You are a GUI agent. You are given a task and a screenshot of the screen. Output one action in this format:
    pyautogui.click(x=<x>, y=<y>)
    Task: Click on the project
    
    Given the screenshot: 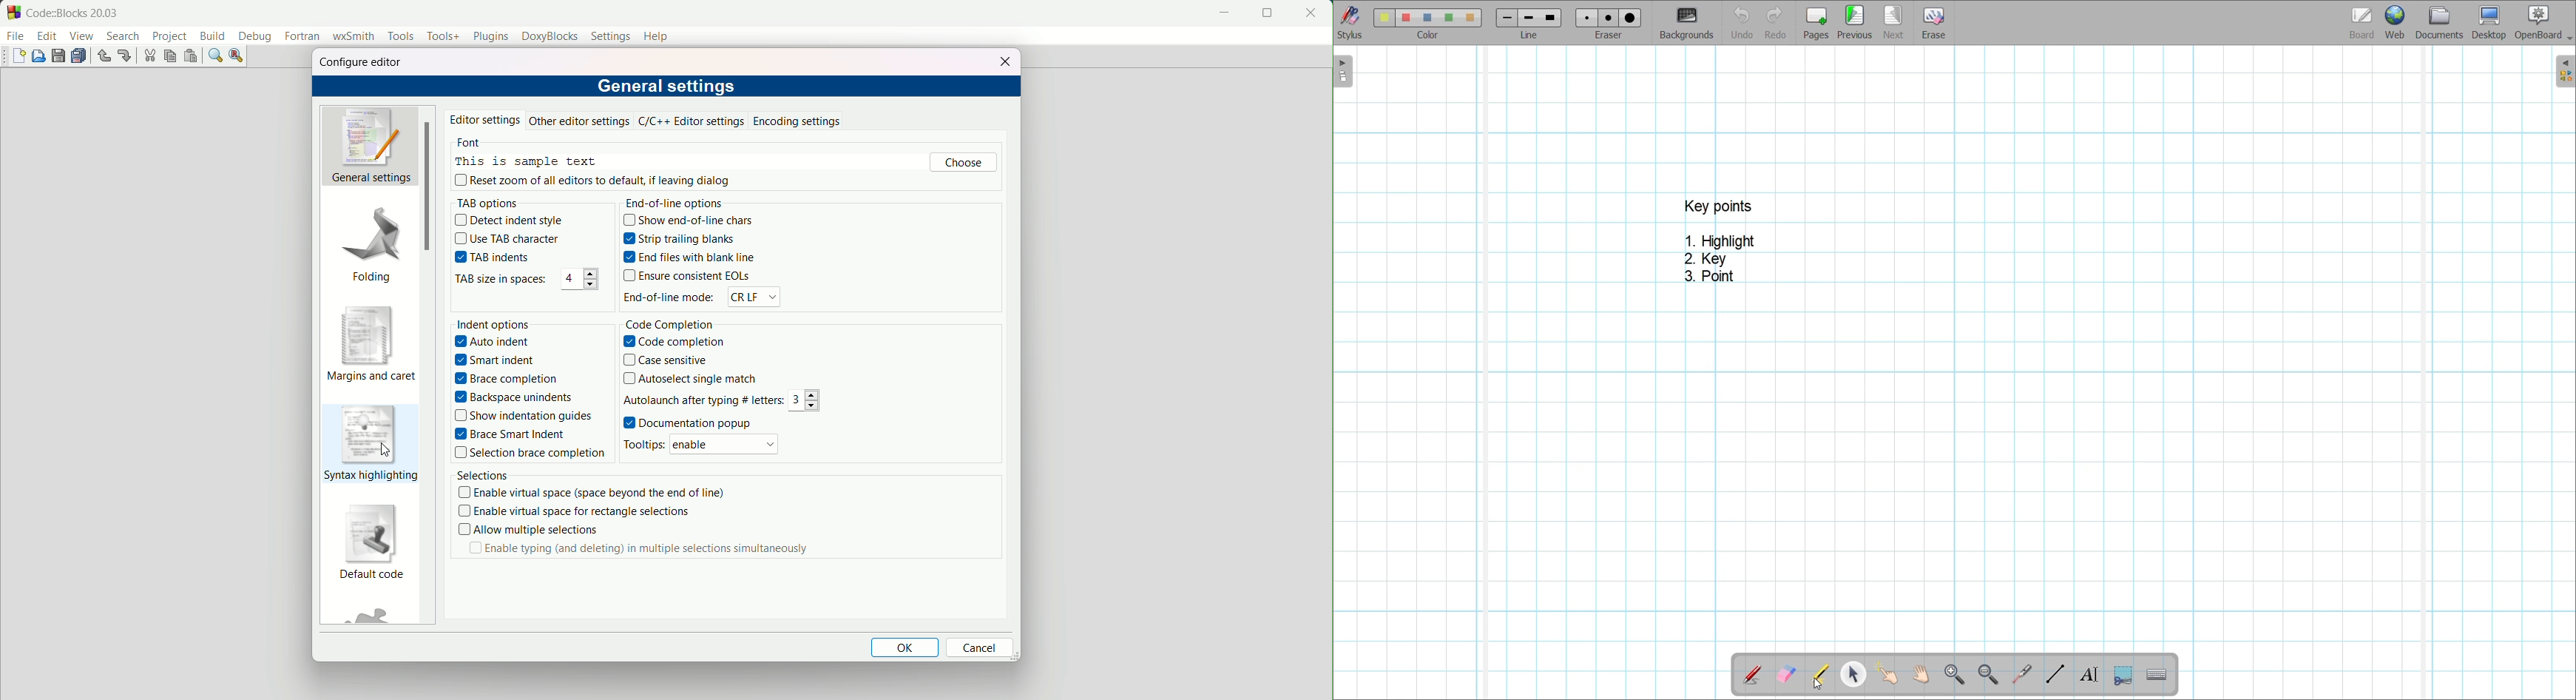 What is the action you would take?
    pyautogui.click(x=169, y=37)
    